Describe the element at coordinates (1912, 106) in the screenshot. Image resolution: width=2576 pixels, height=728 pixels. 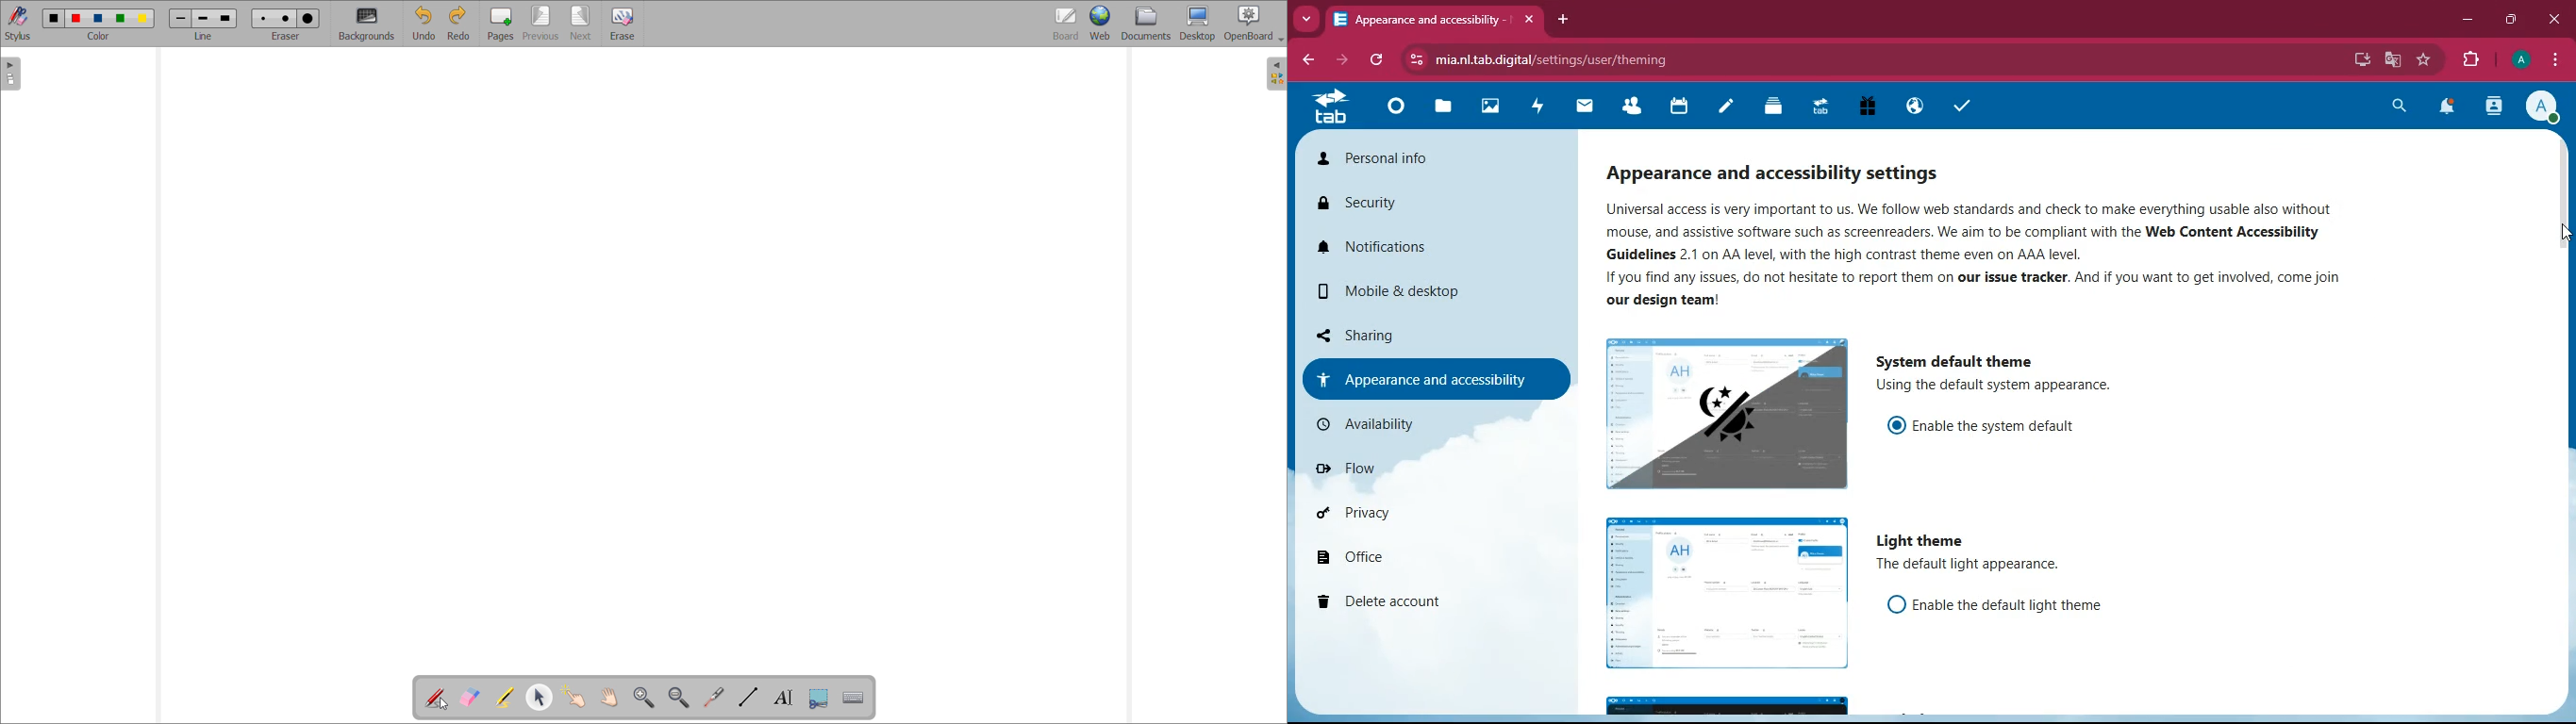
I see `public` at that location.